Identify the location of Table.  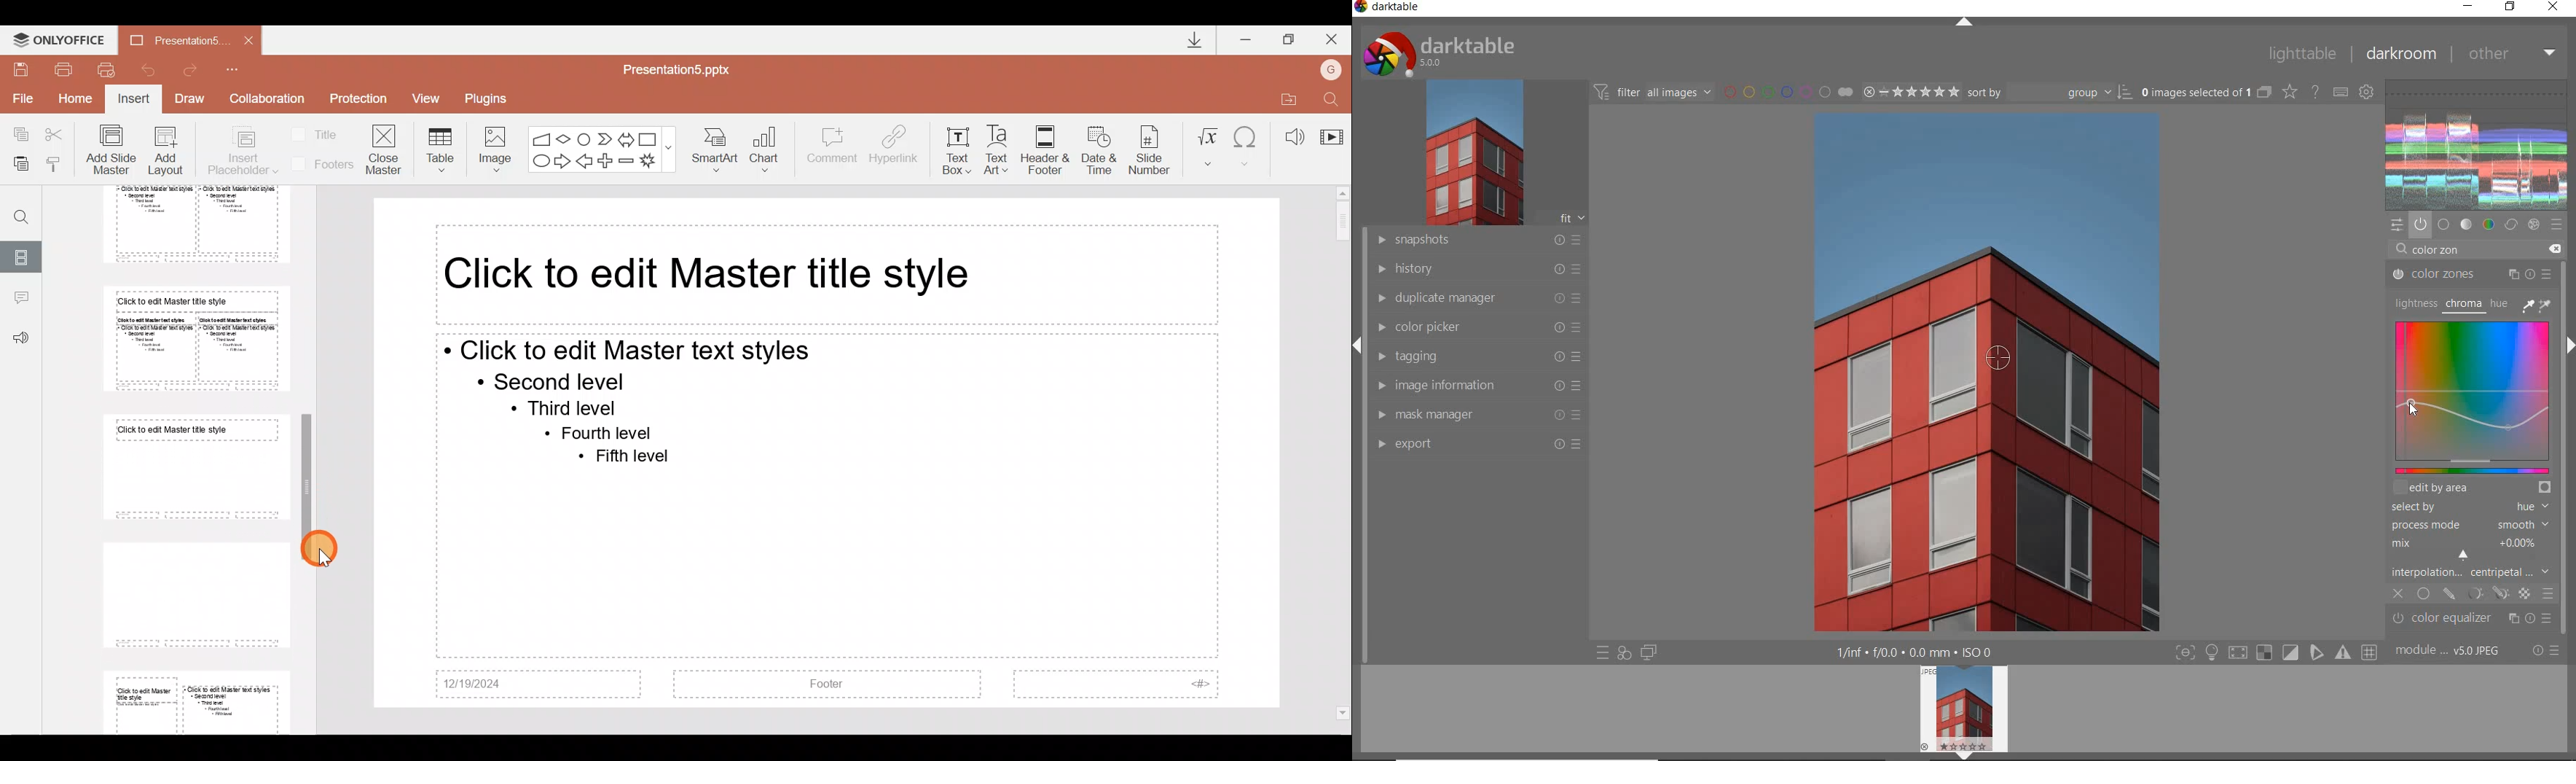
(438, 149).